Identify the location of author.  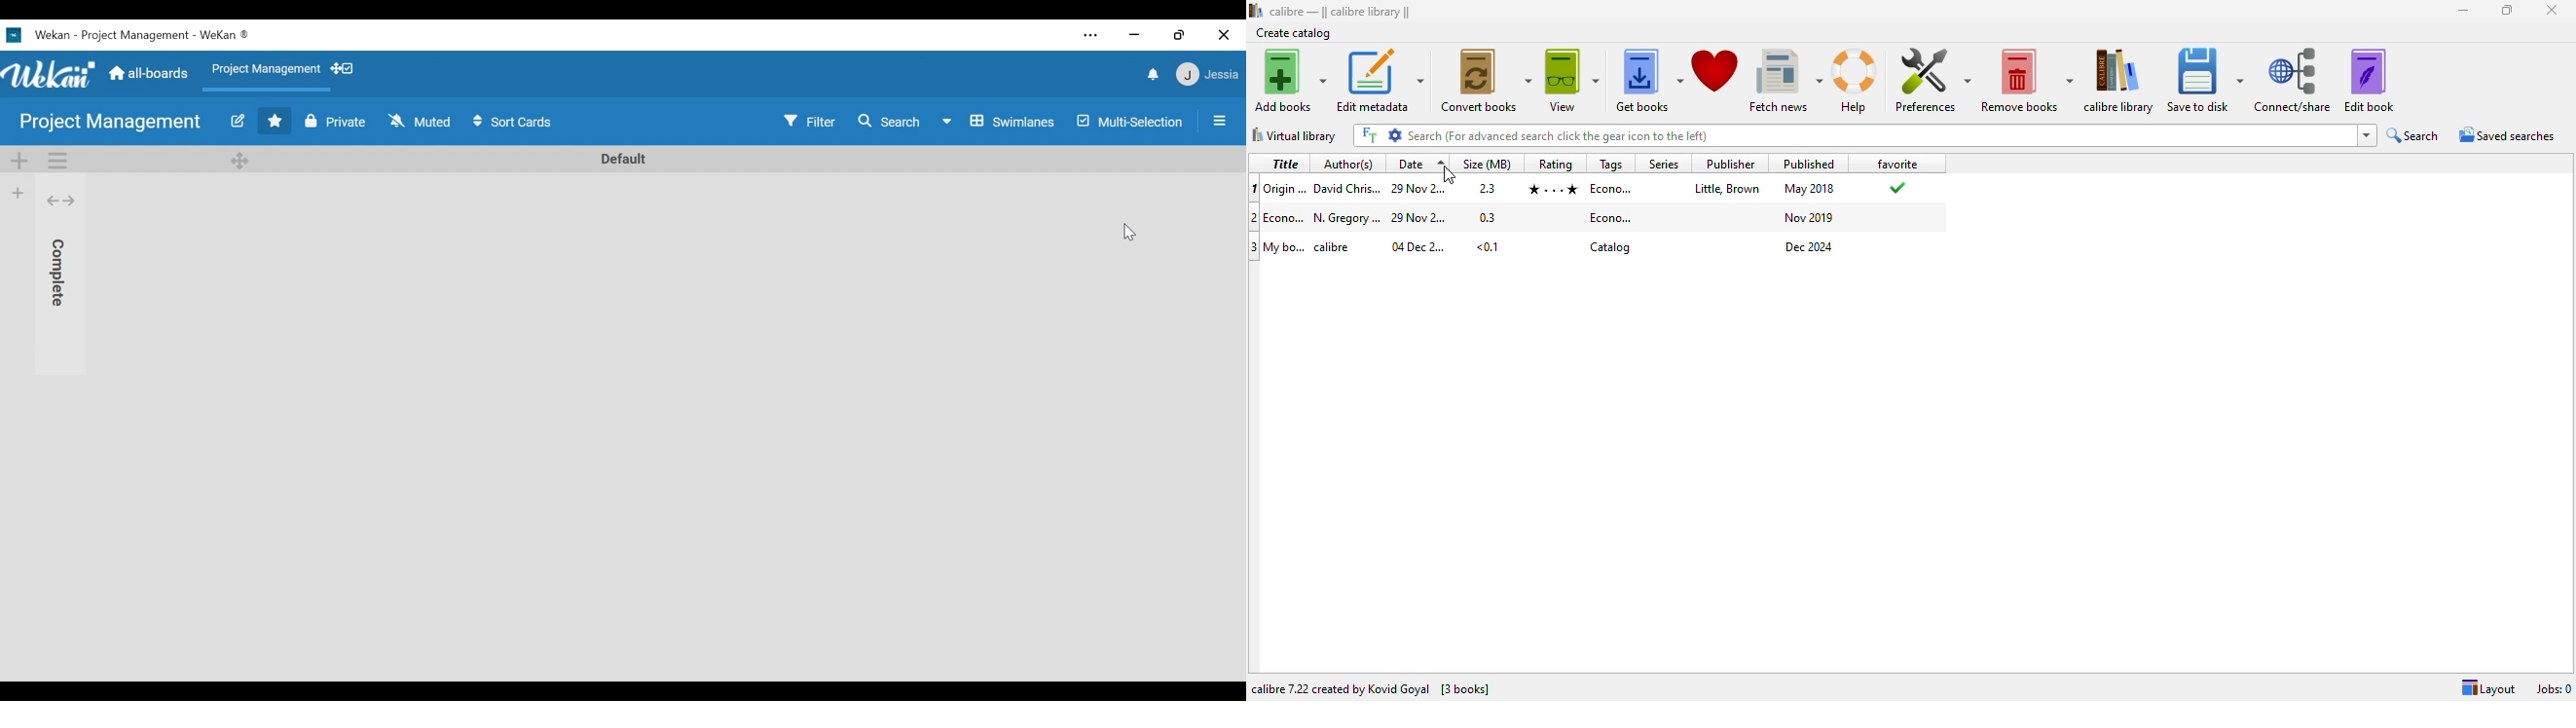
(1346, 187).